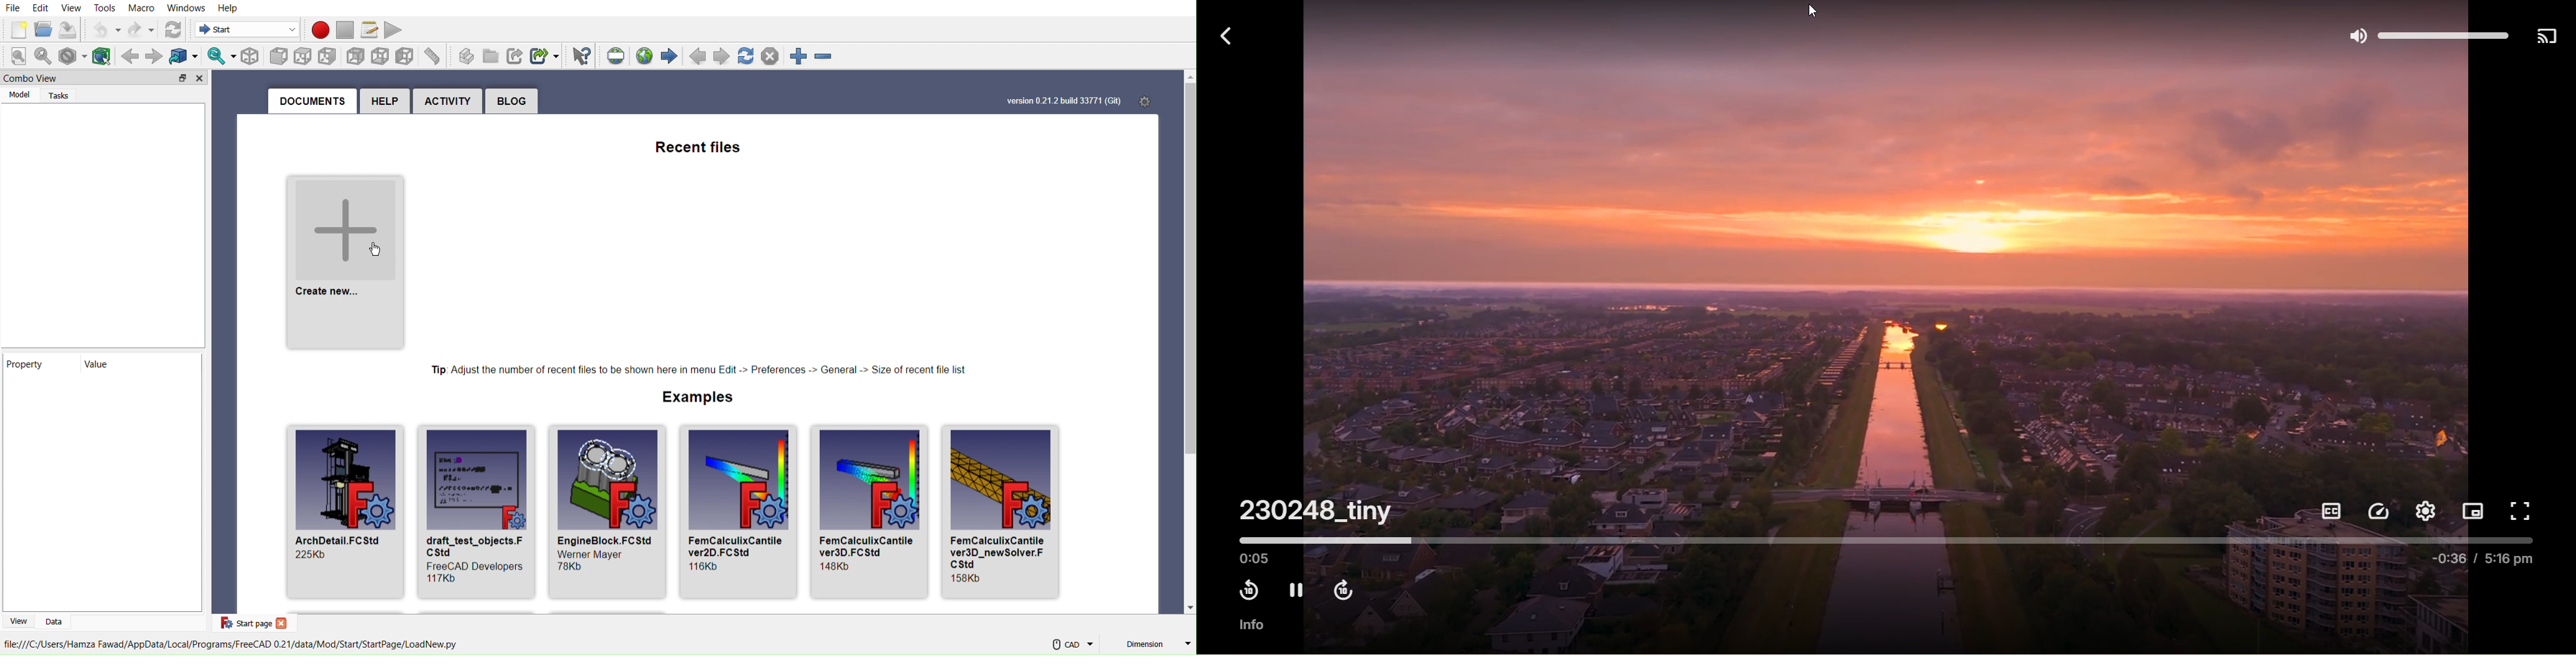 This screenshot has width=2576, height=672. What do you see at coordinates (748, 57) in the screenshot?
I see `Refresh web page` at bounding box center [748, 57].